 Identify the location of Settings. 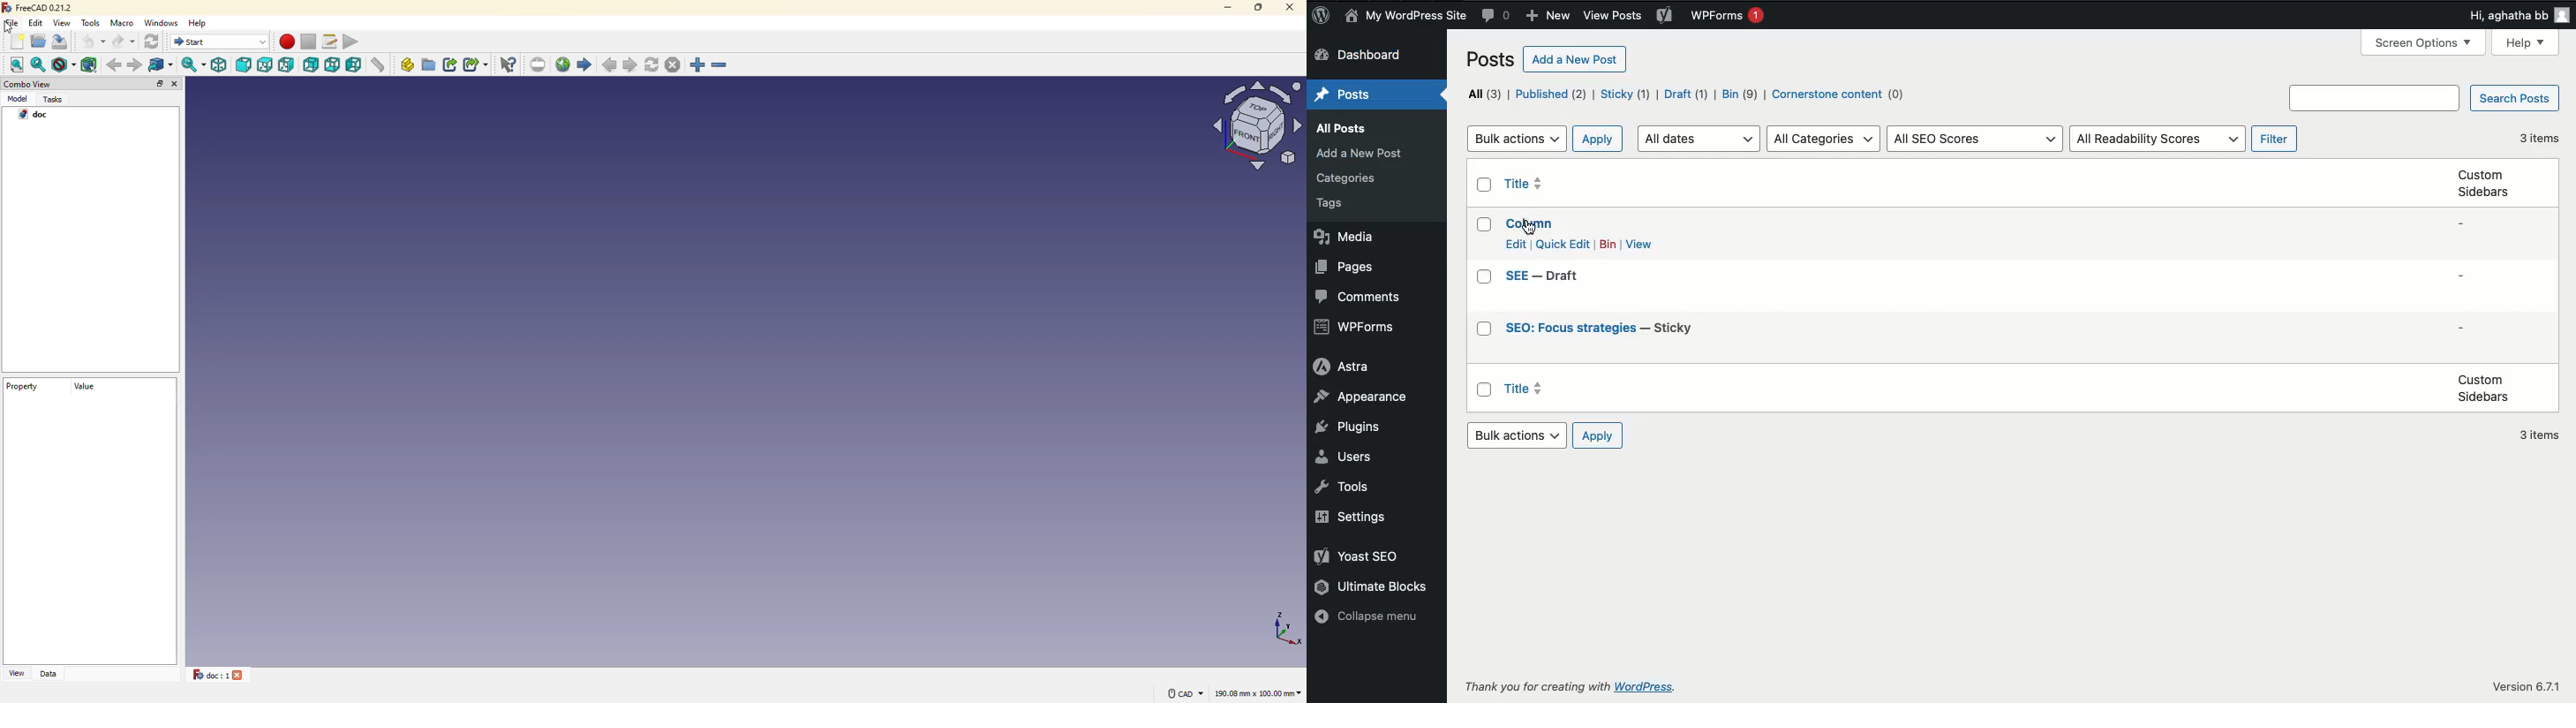
(1357, 518).